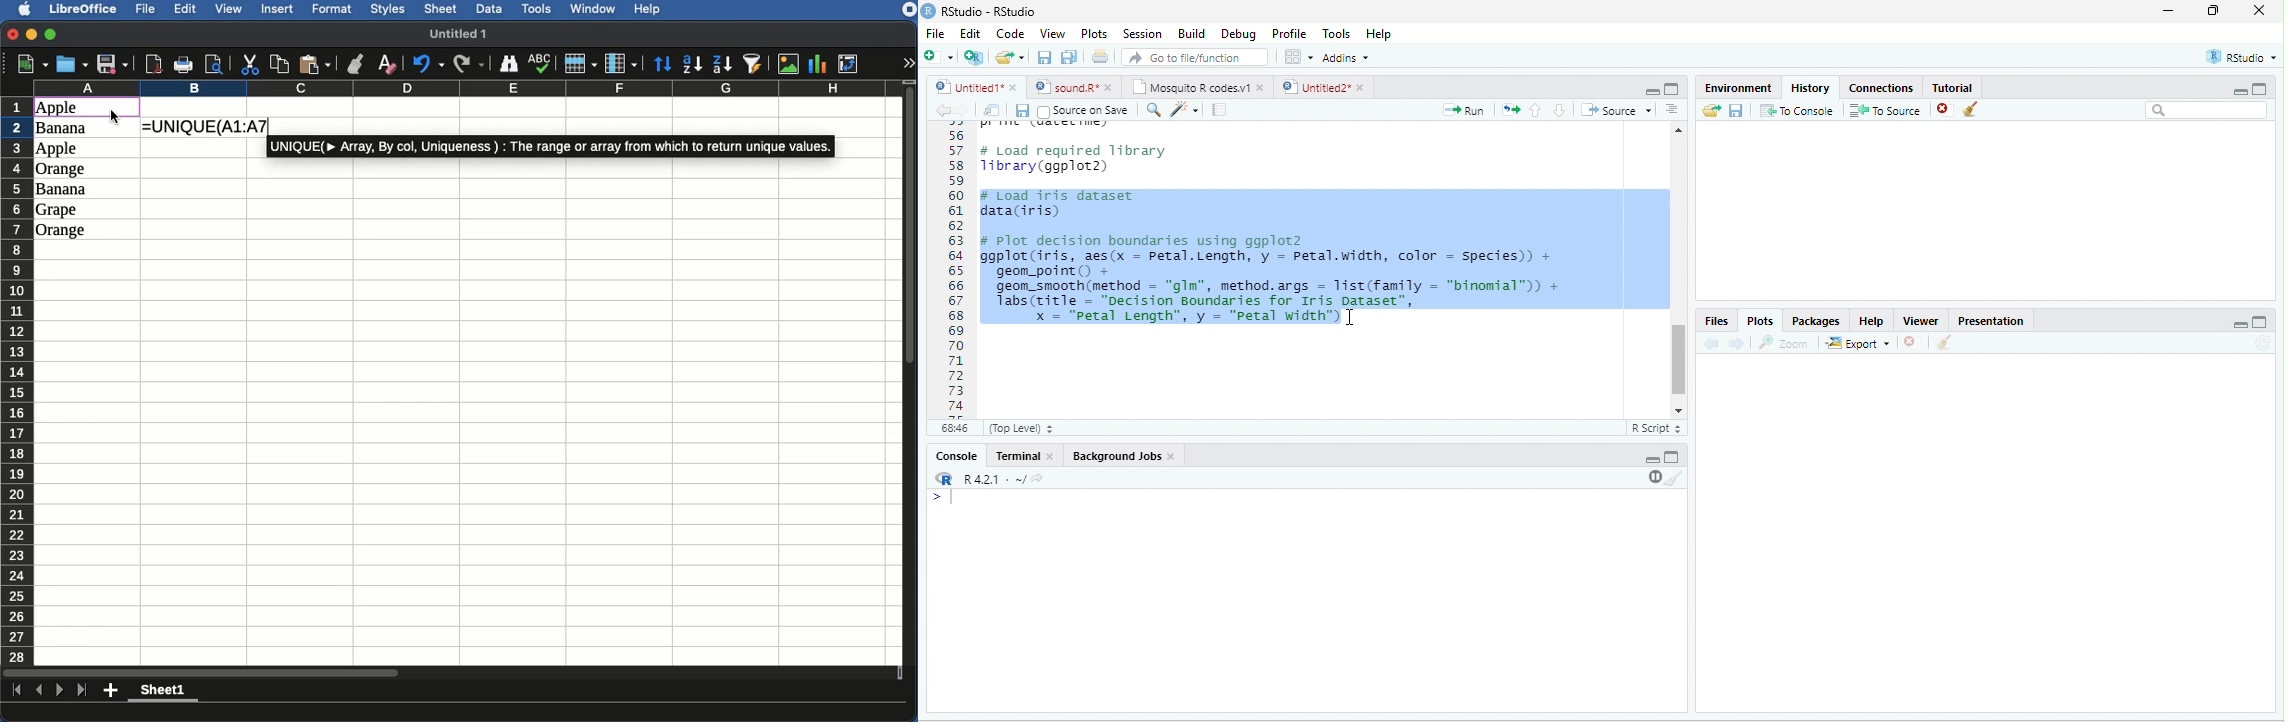  I want to click on Copy, so click(280, 64).